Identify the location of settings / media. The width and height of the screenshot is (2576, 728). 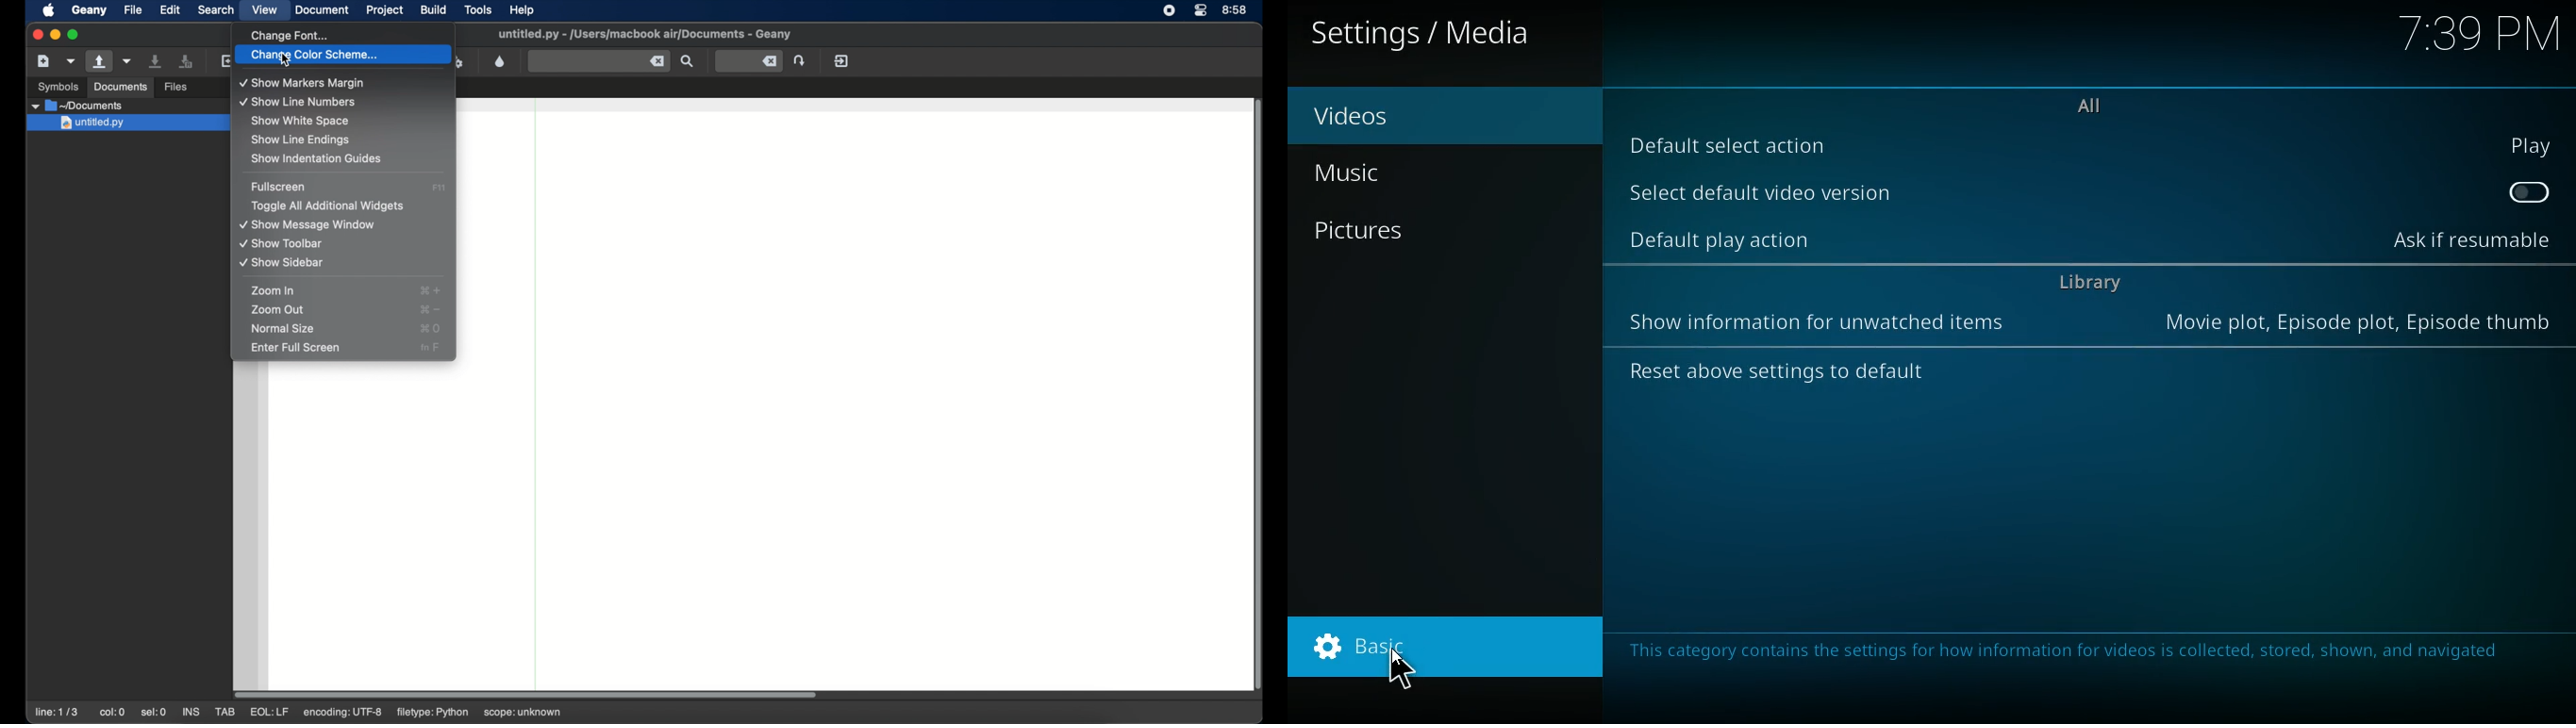
(1438, 35).